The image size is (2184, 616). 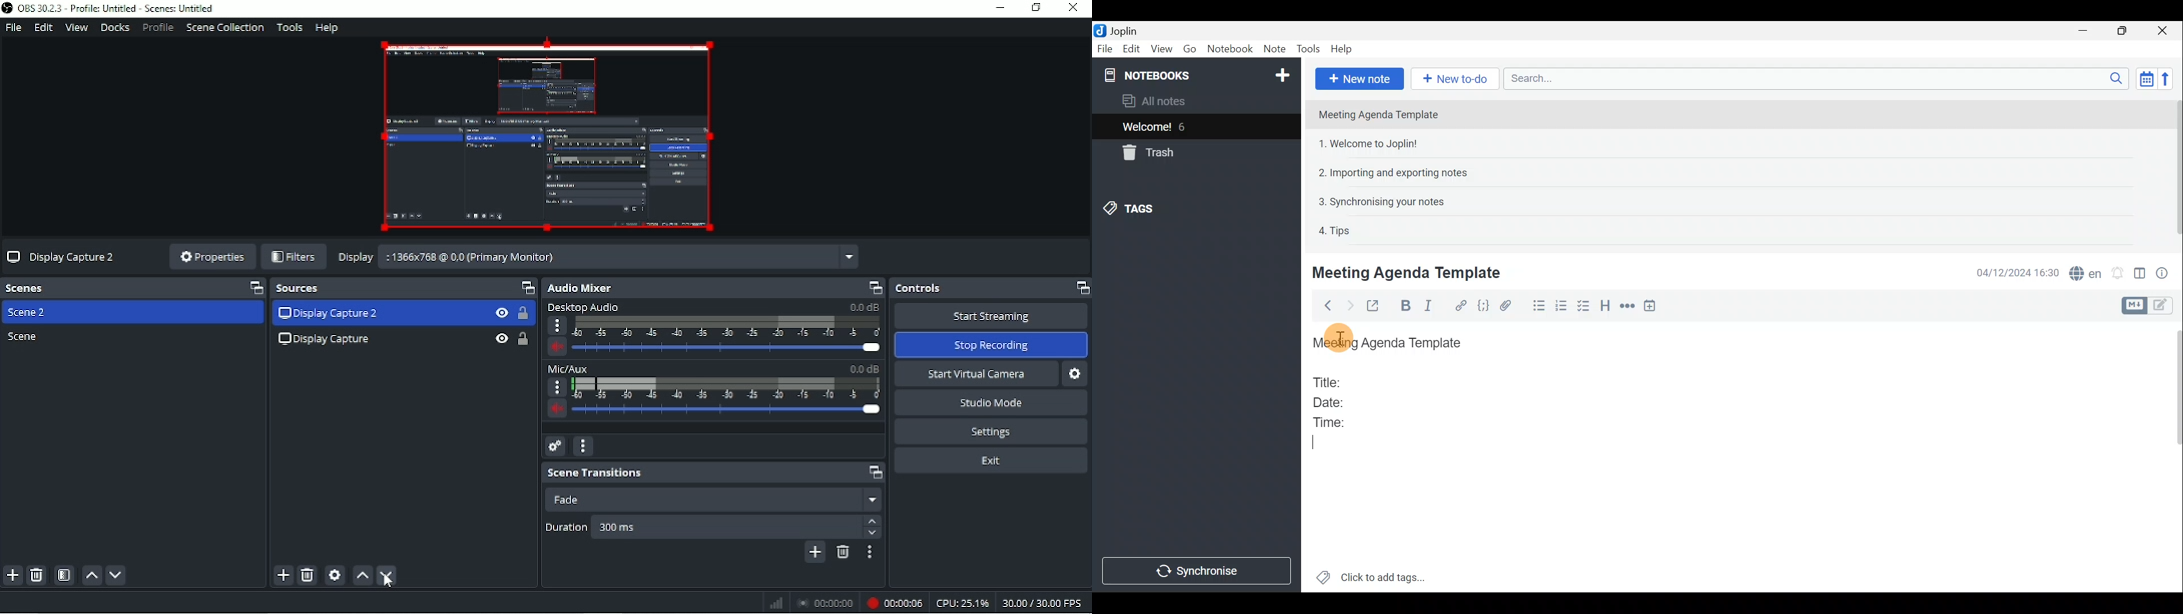 I want to click on Hyperlink, so click(x=1462, y=305).